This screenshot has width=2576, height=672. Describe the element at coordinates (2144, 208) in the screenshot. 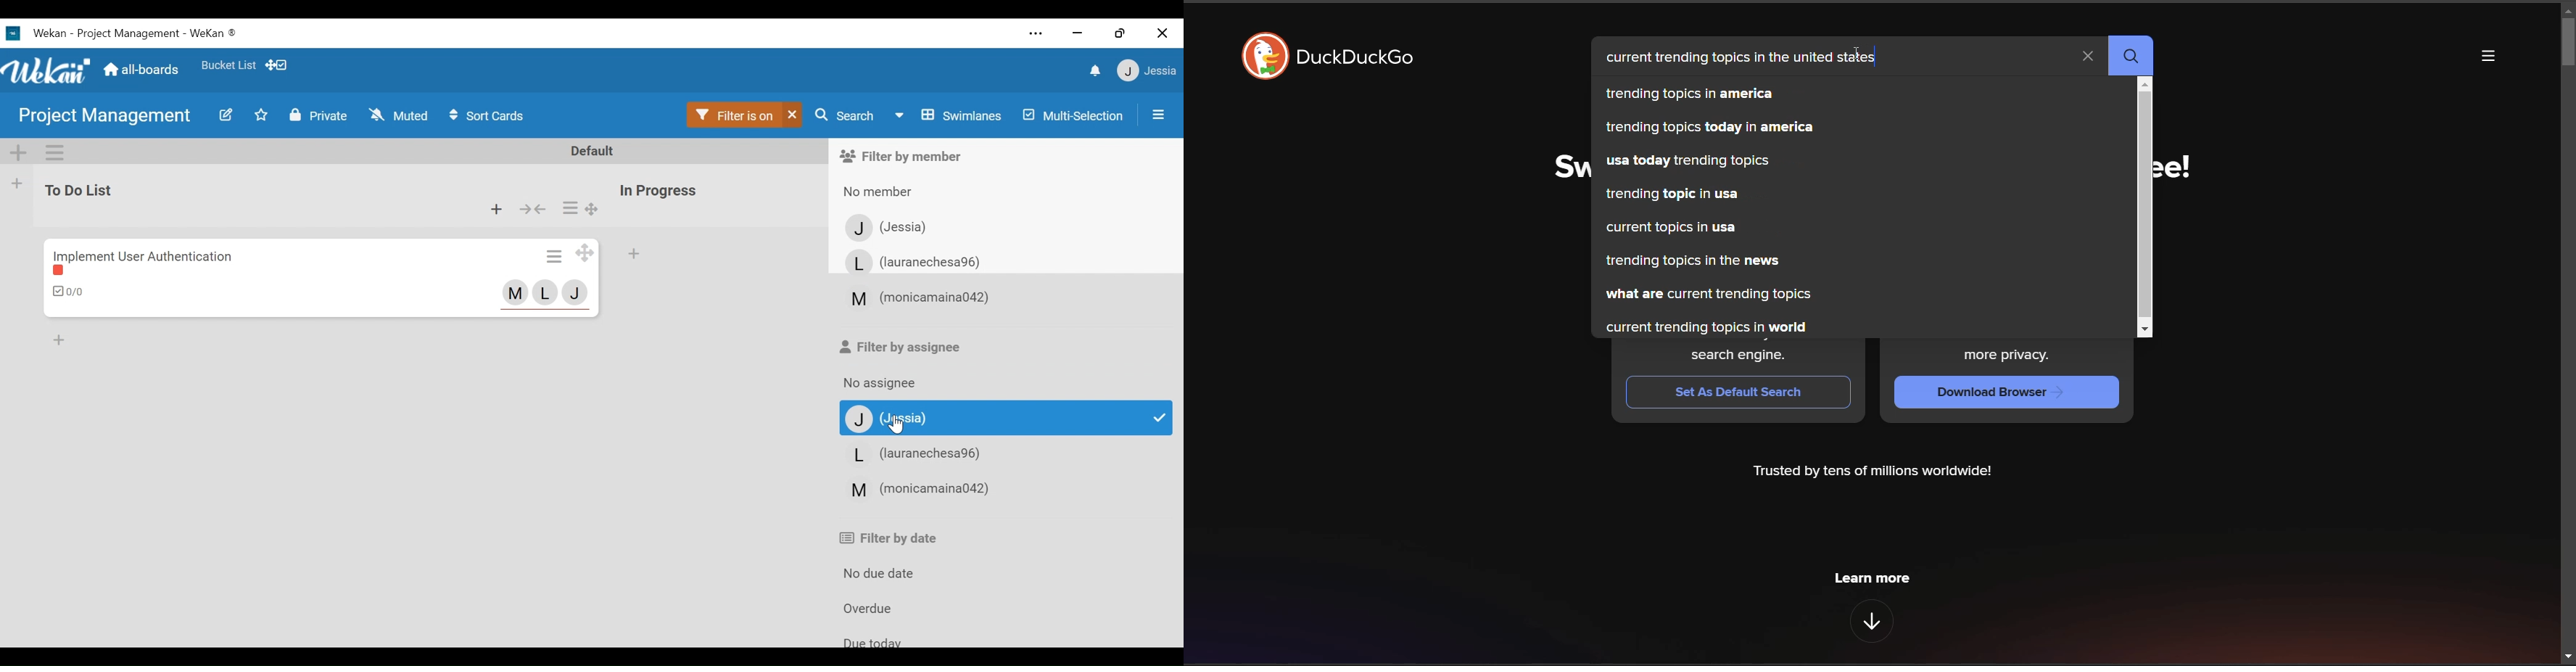

I see `vertical scroll bar` at that location.